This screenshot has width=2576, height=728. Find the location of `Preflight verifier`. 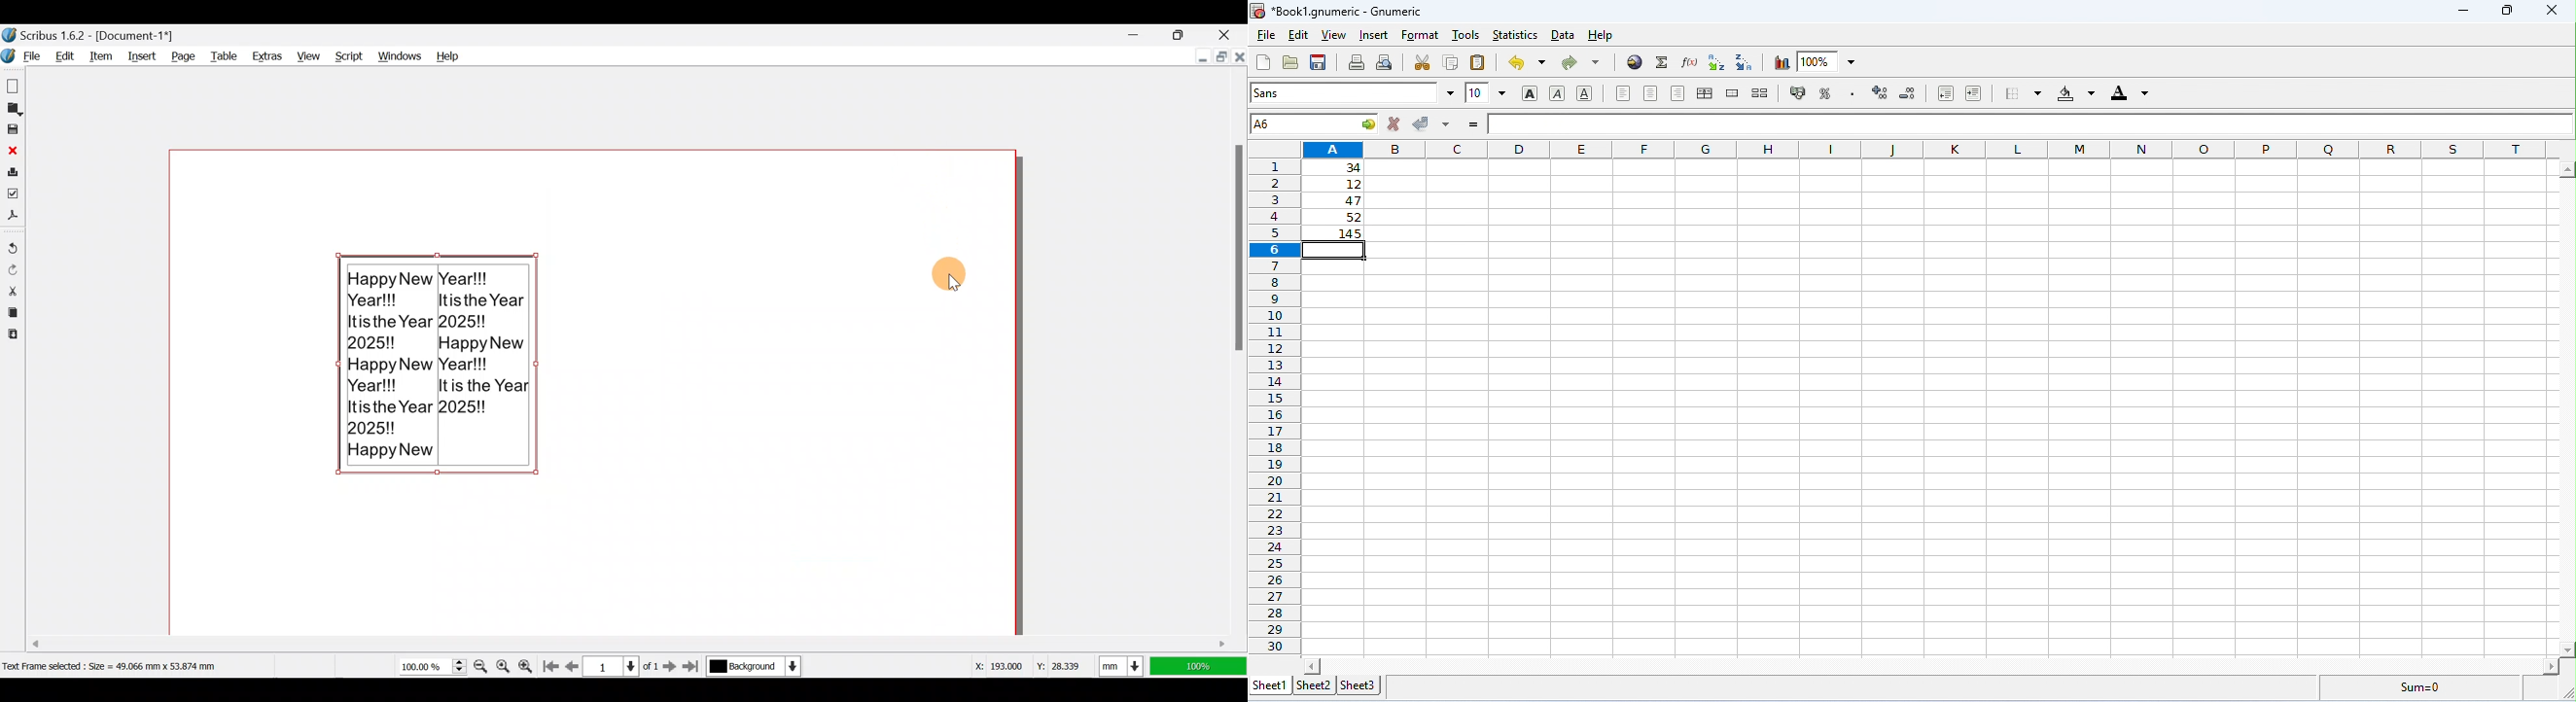

Preflight verifier is located at coordinates (14, 196).